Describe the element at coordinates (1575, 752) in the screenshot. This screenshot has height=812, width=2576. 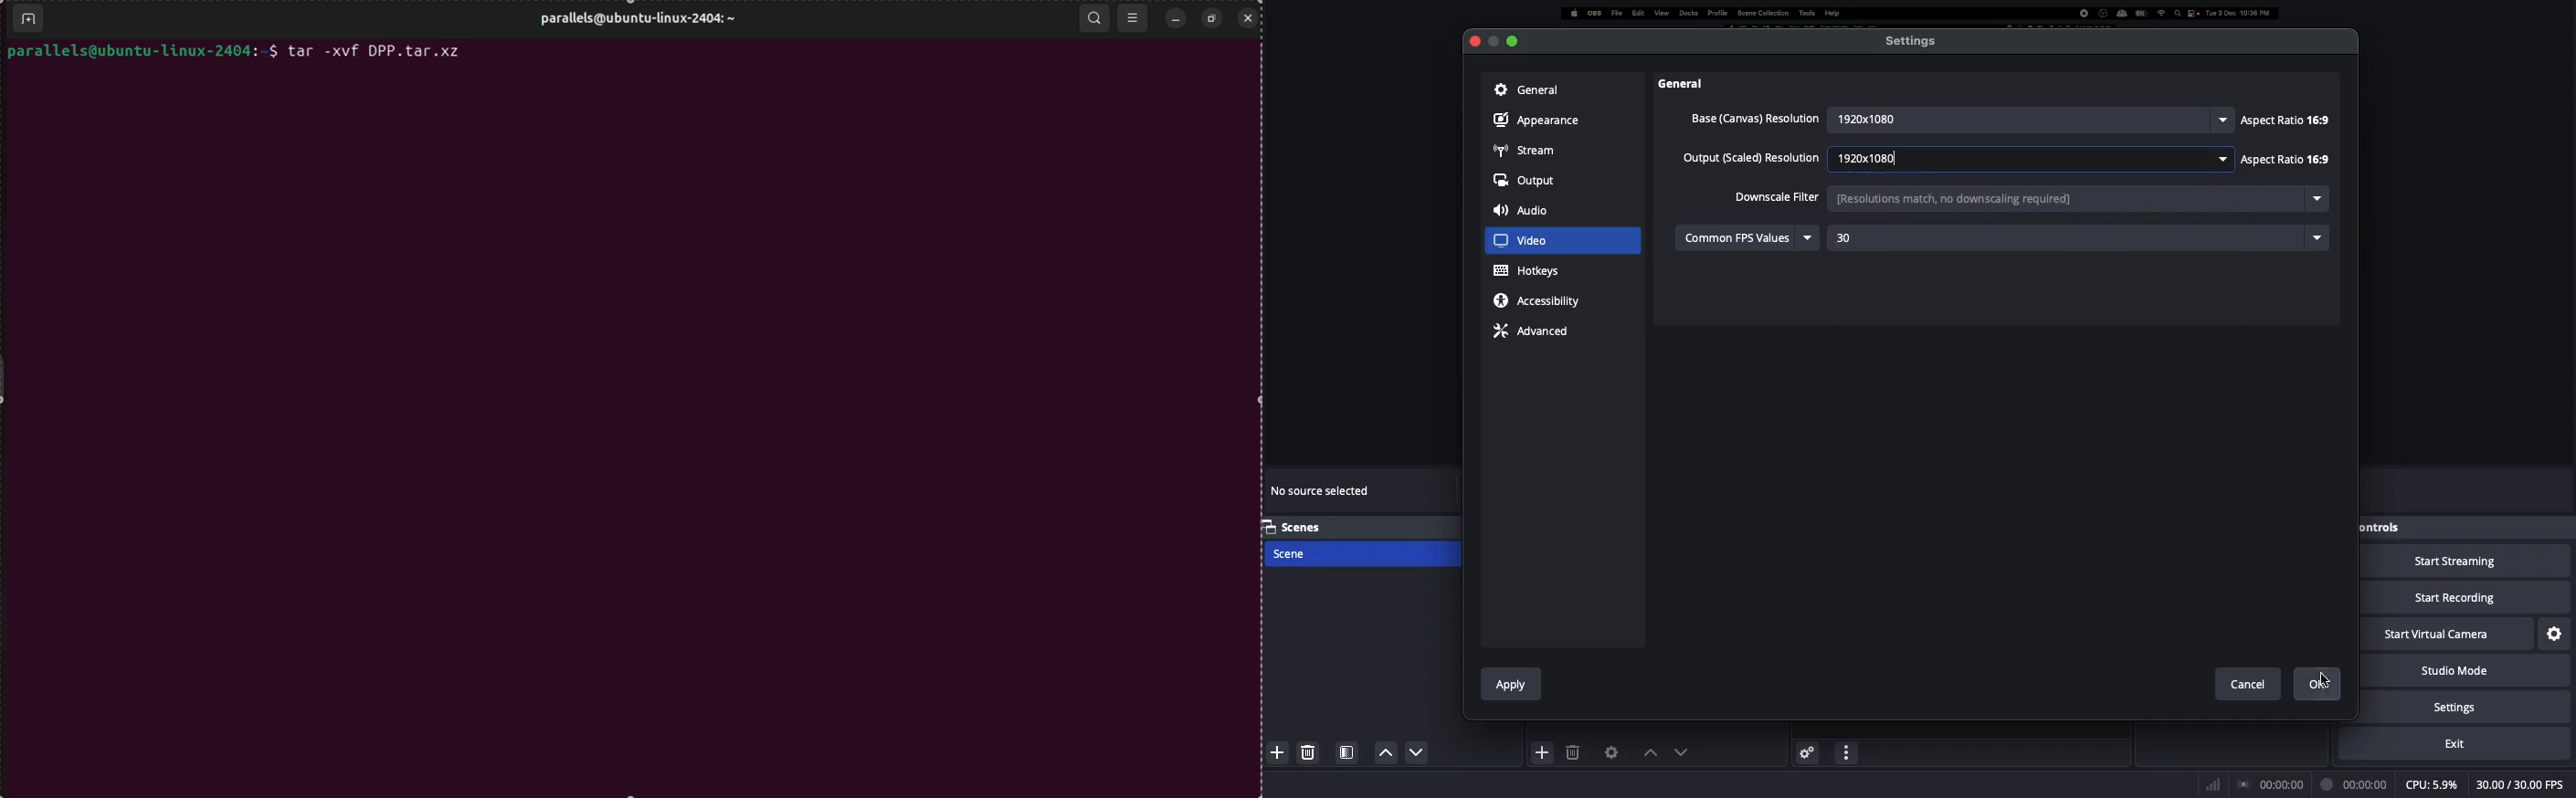
I see `Delete` at that location.